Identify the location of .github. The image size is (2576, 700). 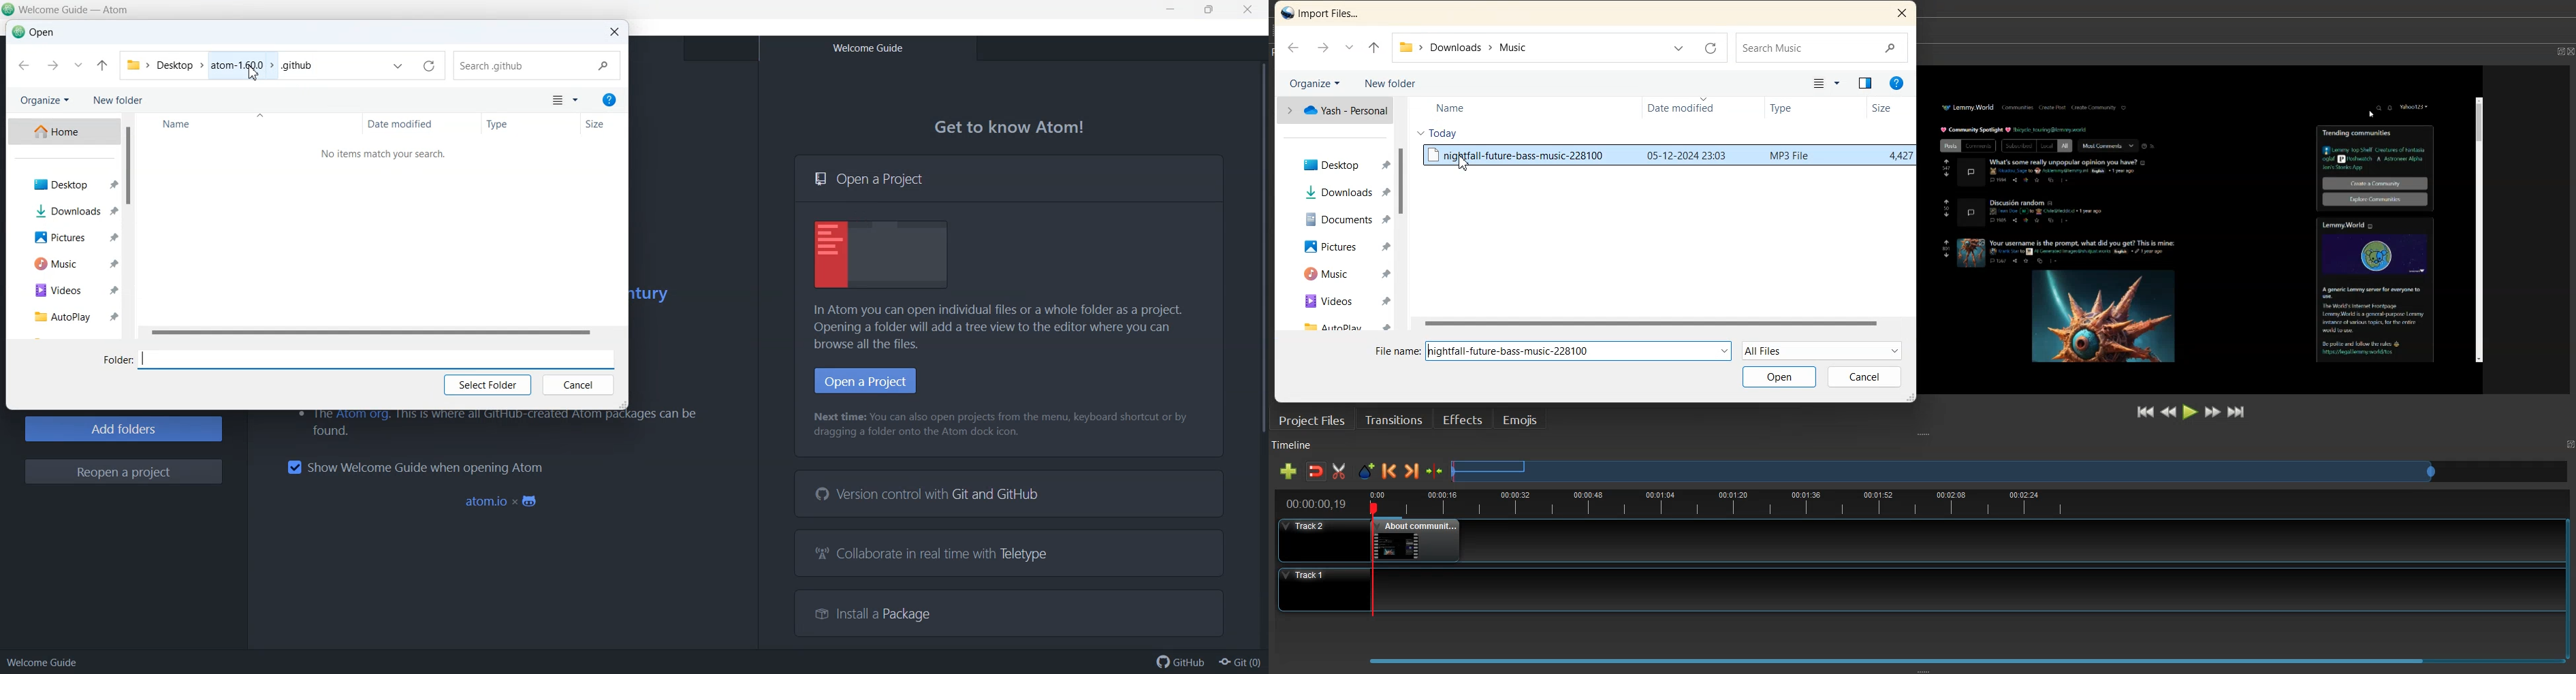
(297, 64).